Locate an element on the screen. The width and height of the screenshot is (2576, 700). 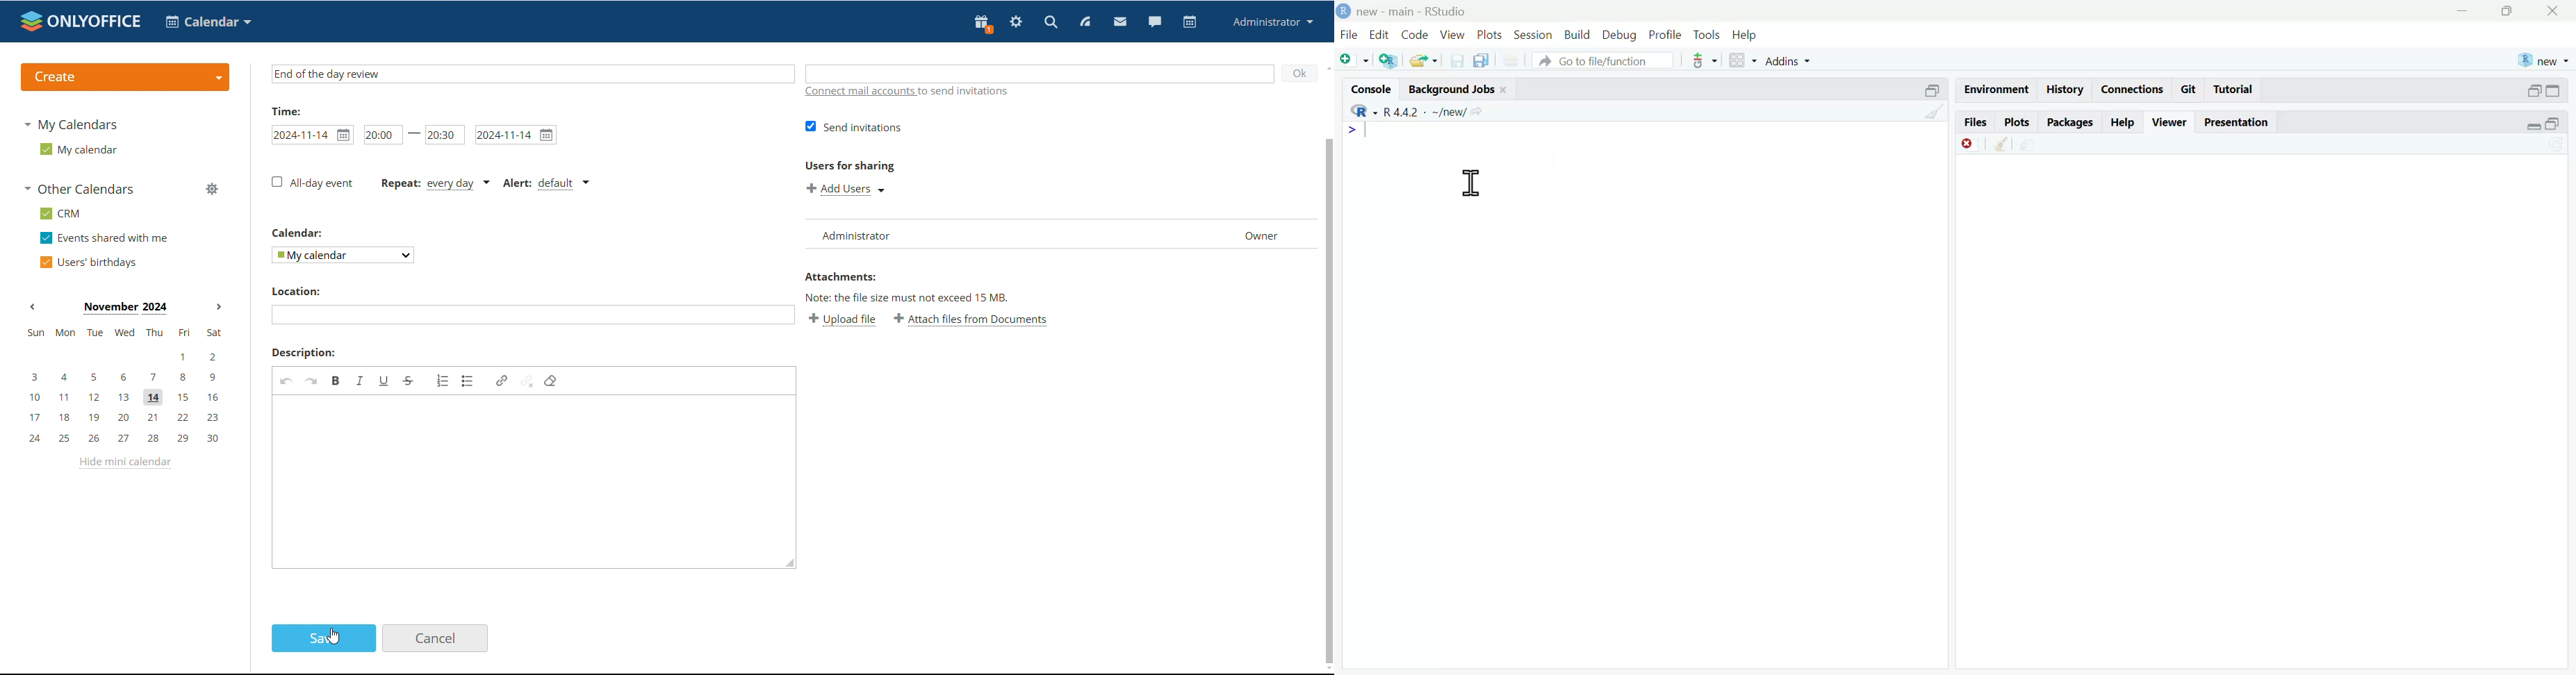
minimize is located at coordinates (1934, 87).